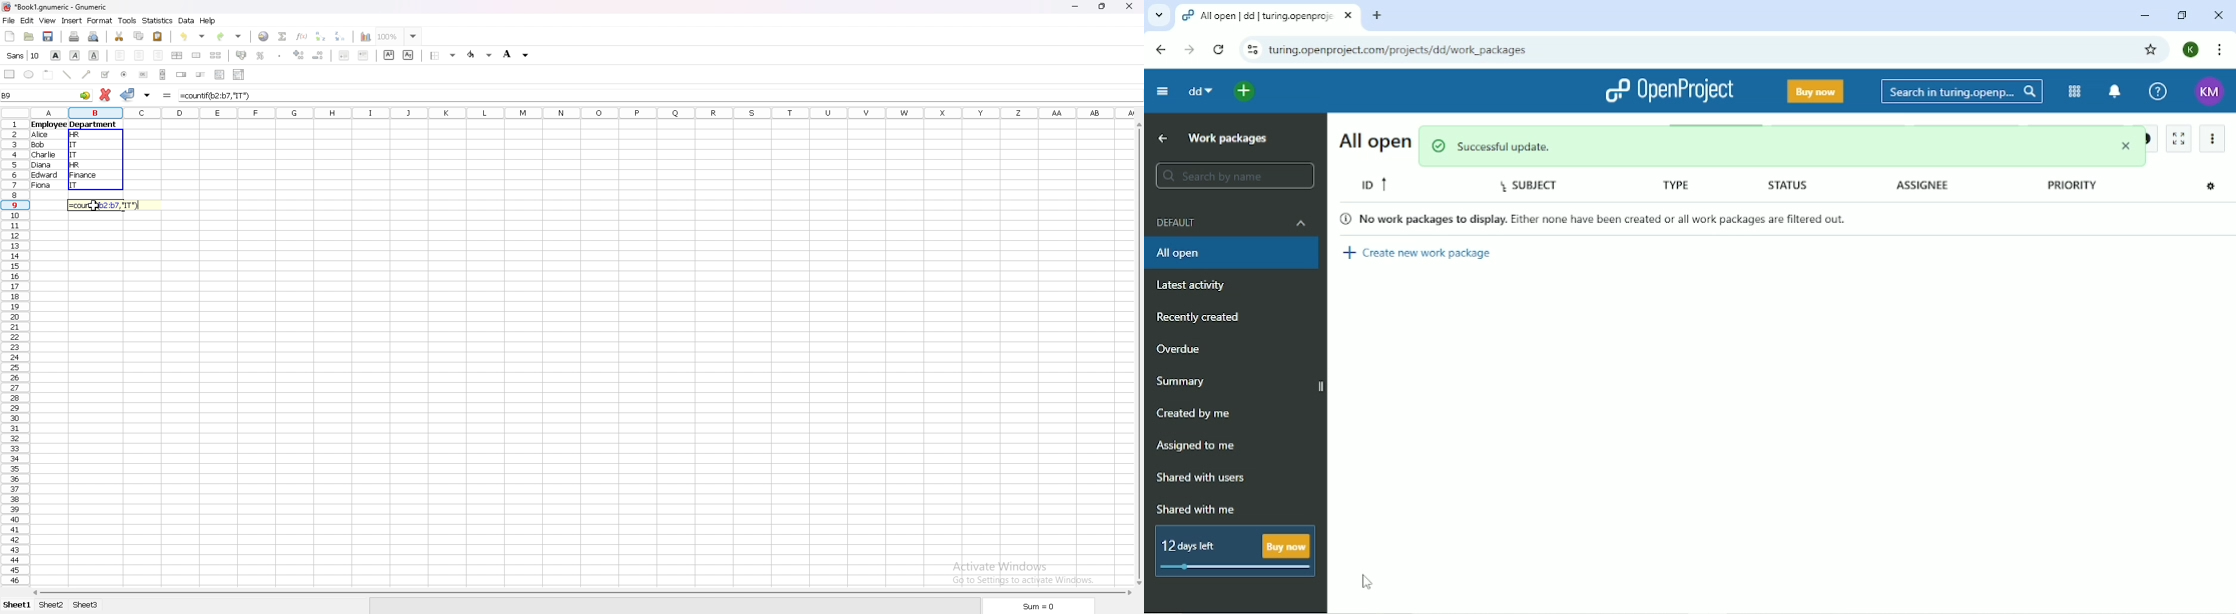 The width and height of the screenshot is (2240, 616). I want to click on selected cell row, so click(14, 351).